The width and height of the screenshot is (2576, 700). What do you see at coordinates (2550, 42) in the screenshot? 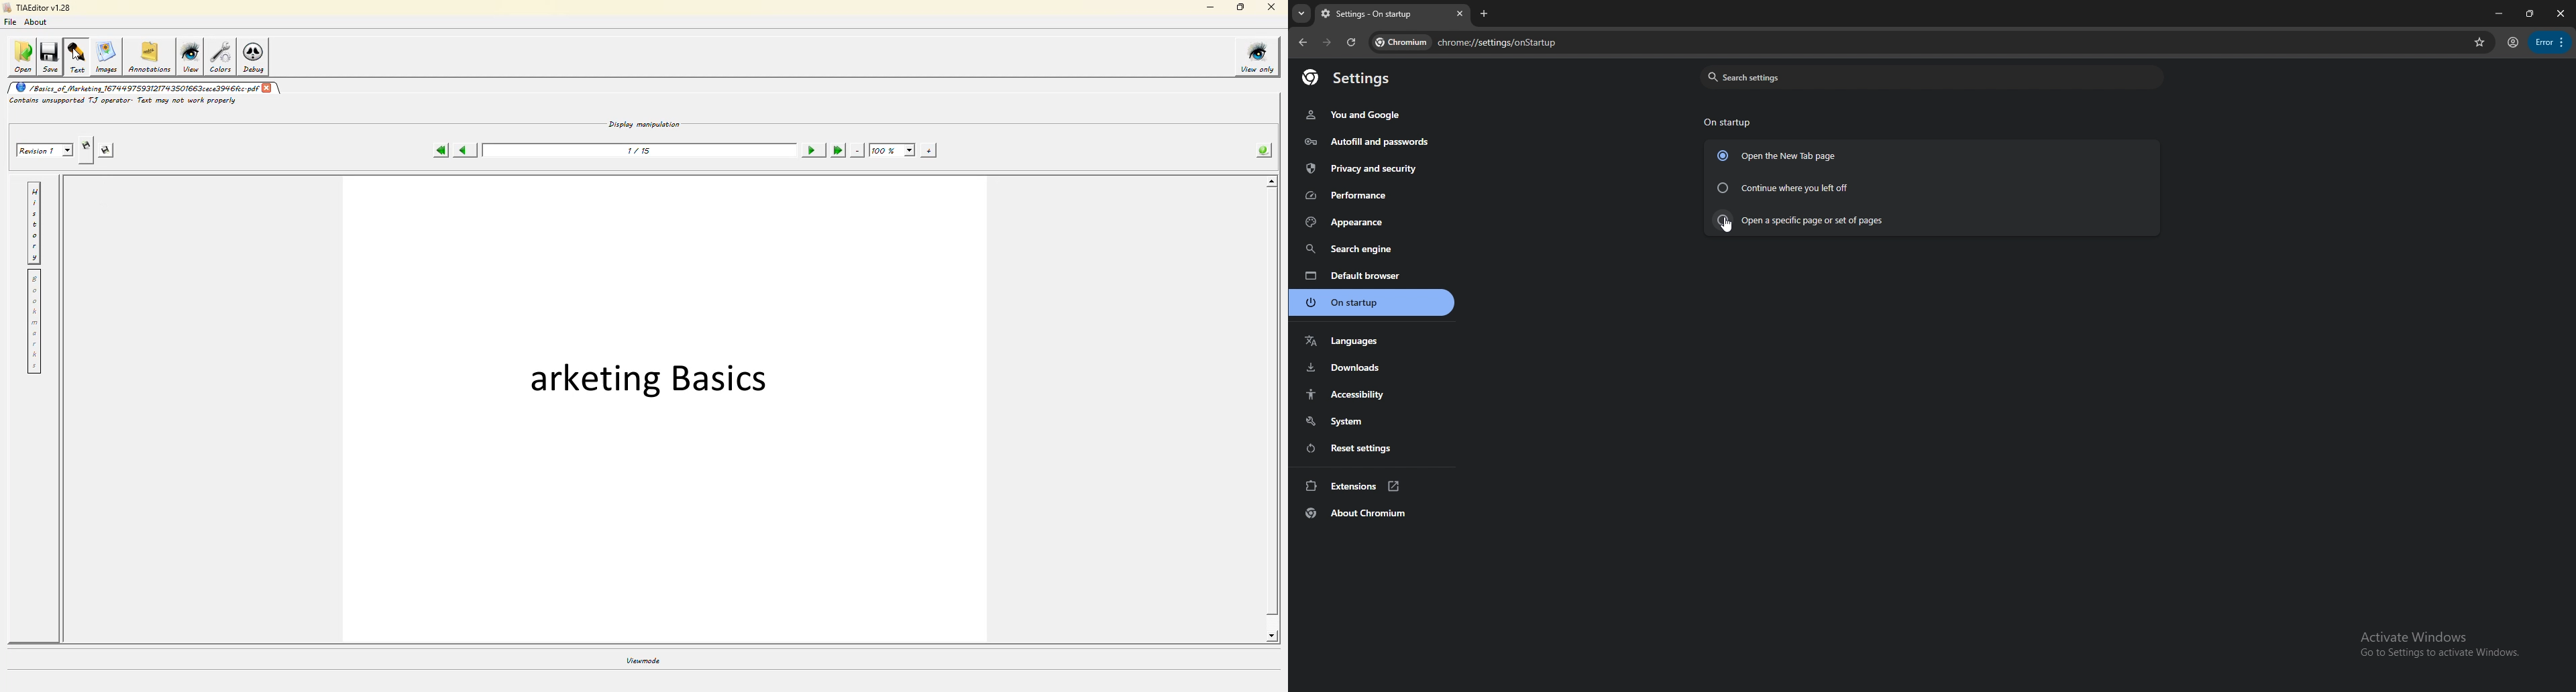
I see `options` at bounding box center [2550, 42].